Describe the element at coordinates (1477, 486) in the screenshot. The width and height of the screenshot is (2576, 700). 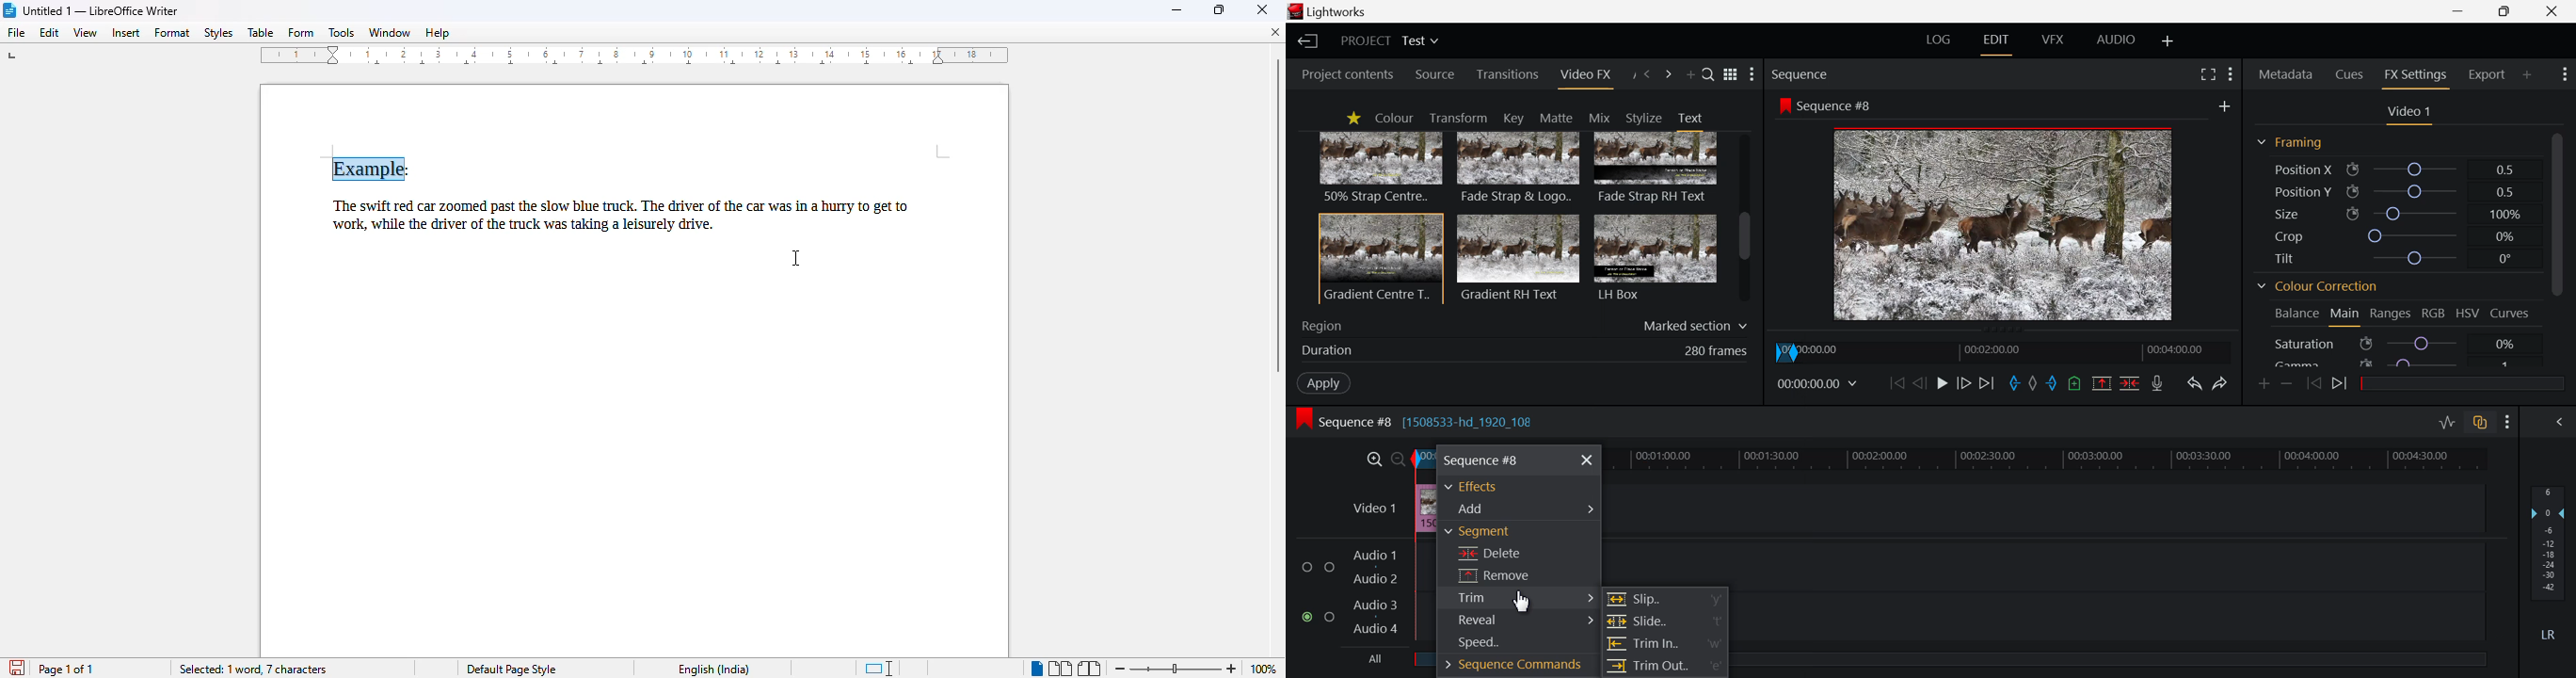
I see `Effects` at that location.